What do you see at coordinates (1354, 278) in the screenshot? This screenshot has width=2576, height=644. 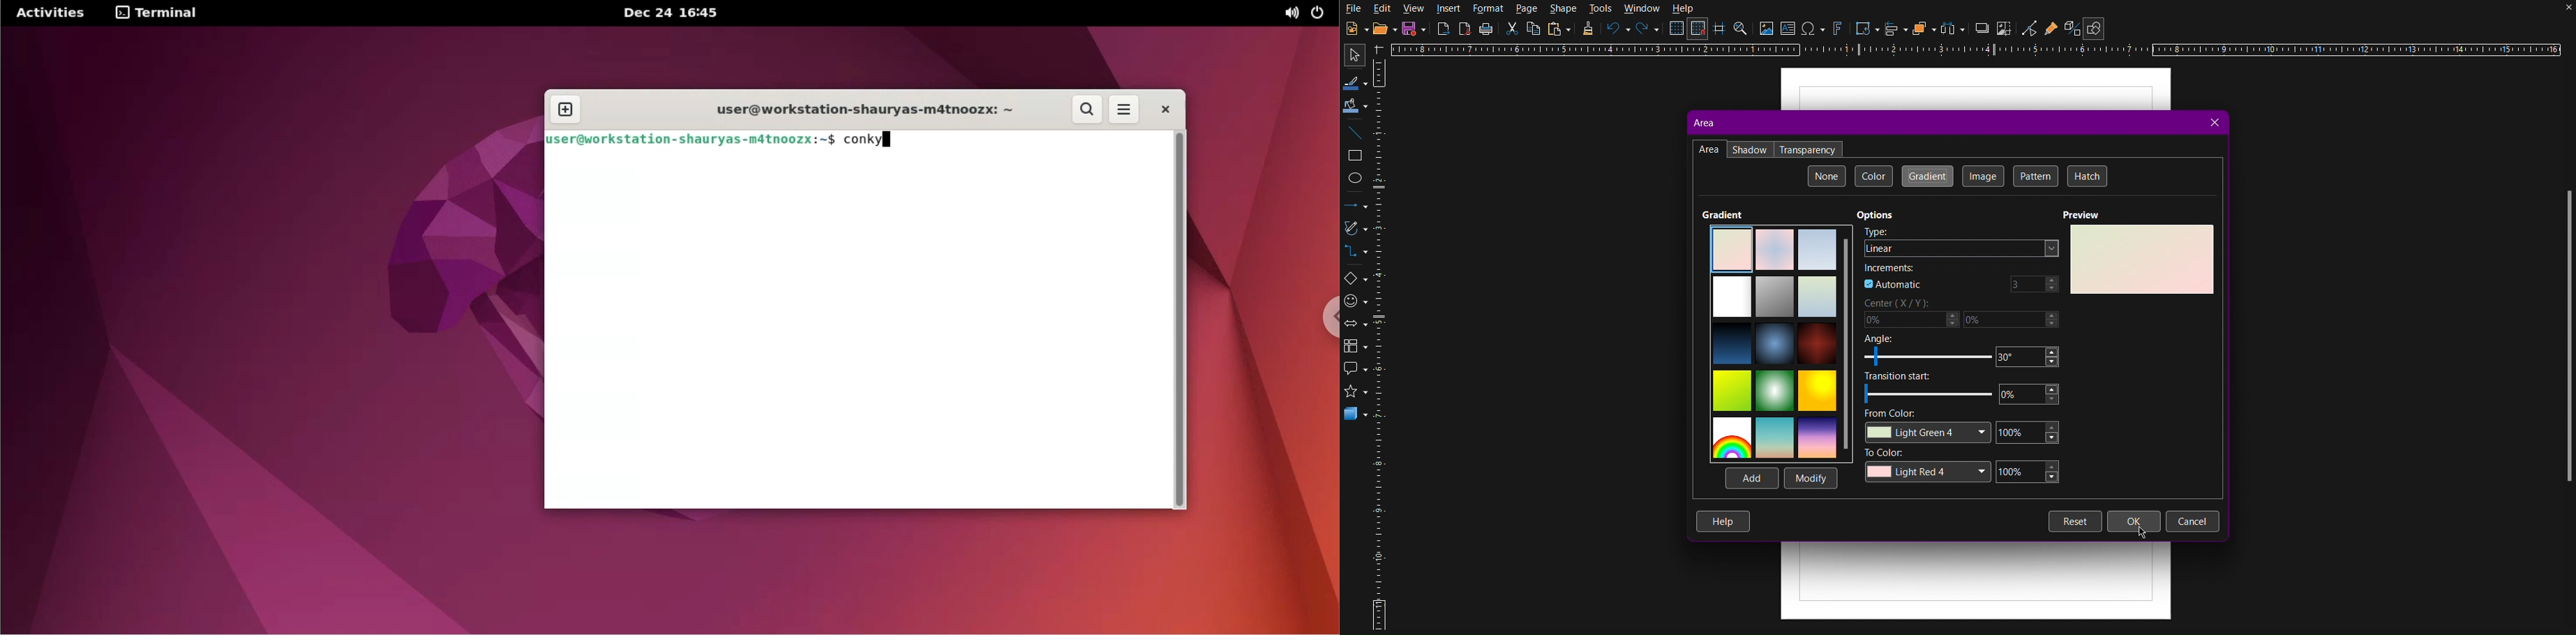 I see `Basic Shapes` at bounding box center [1354, 278].